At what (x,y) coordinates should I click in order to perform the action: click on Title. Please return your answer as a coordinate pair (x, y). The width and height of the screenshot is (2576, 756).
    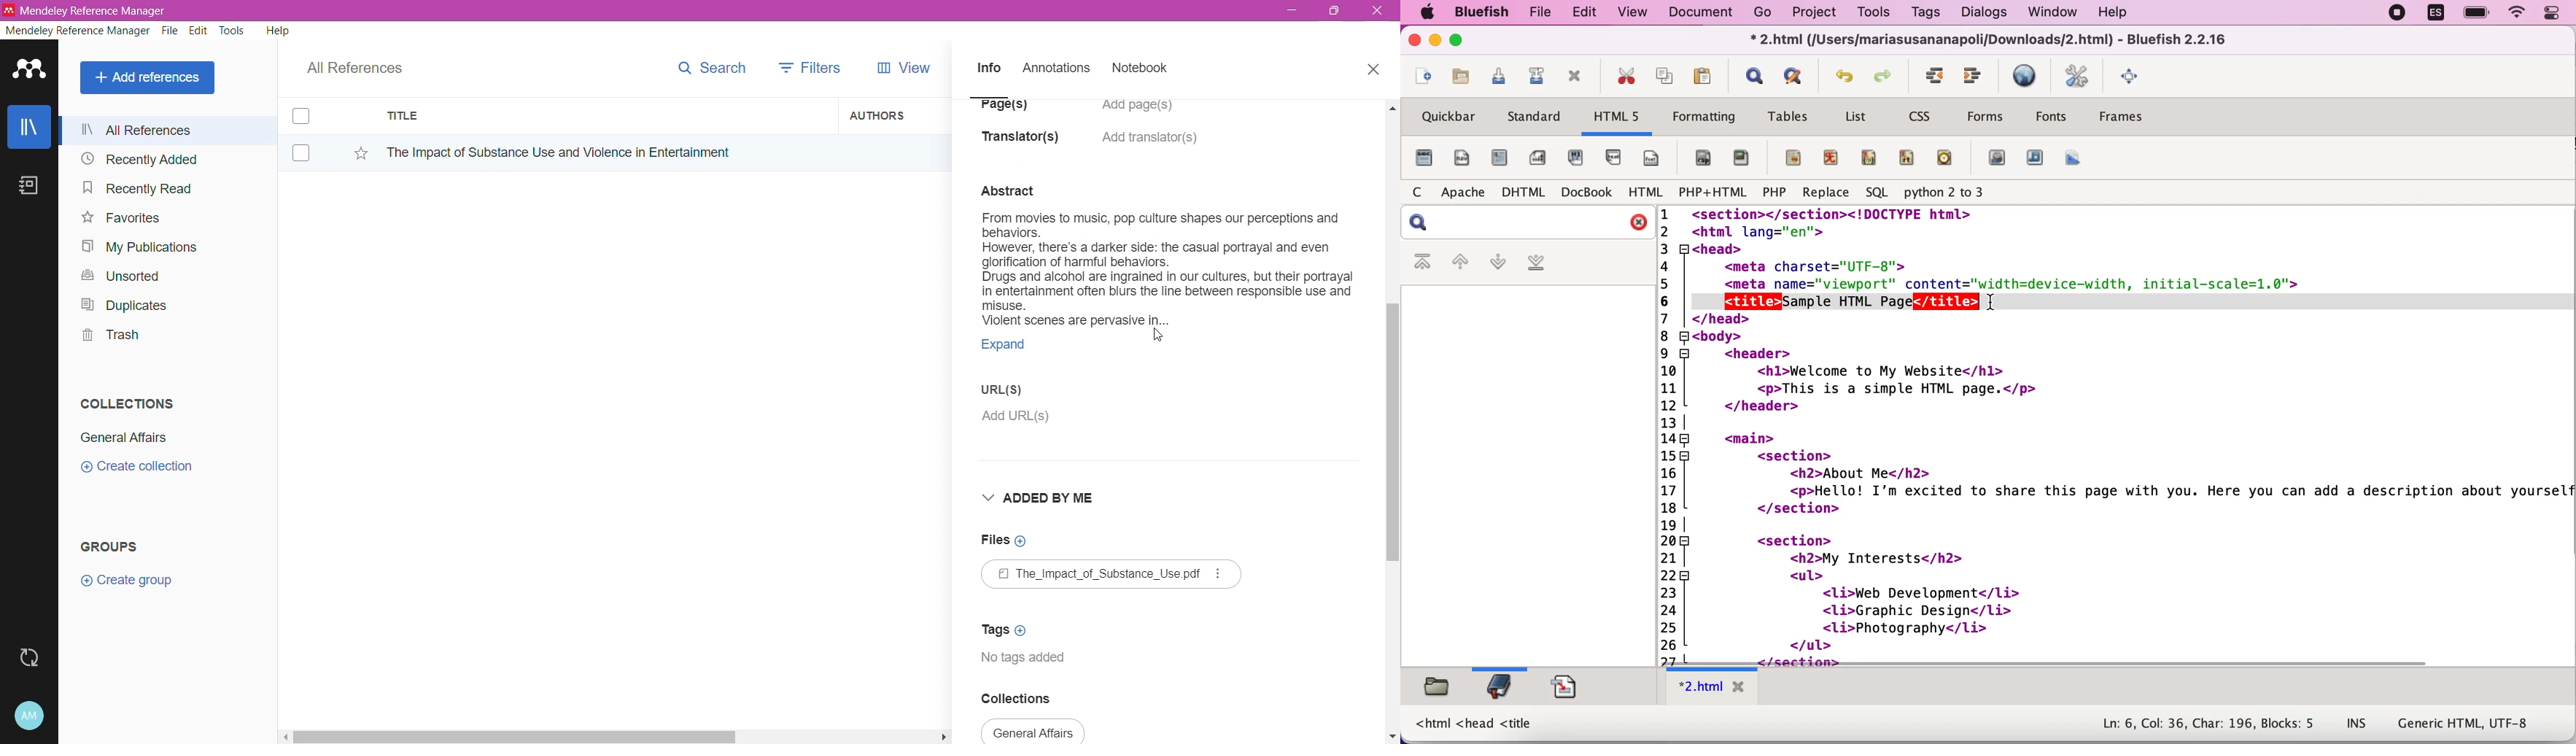
    Looking at the image, I should click on (605, 116).